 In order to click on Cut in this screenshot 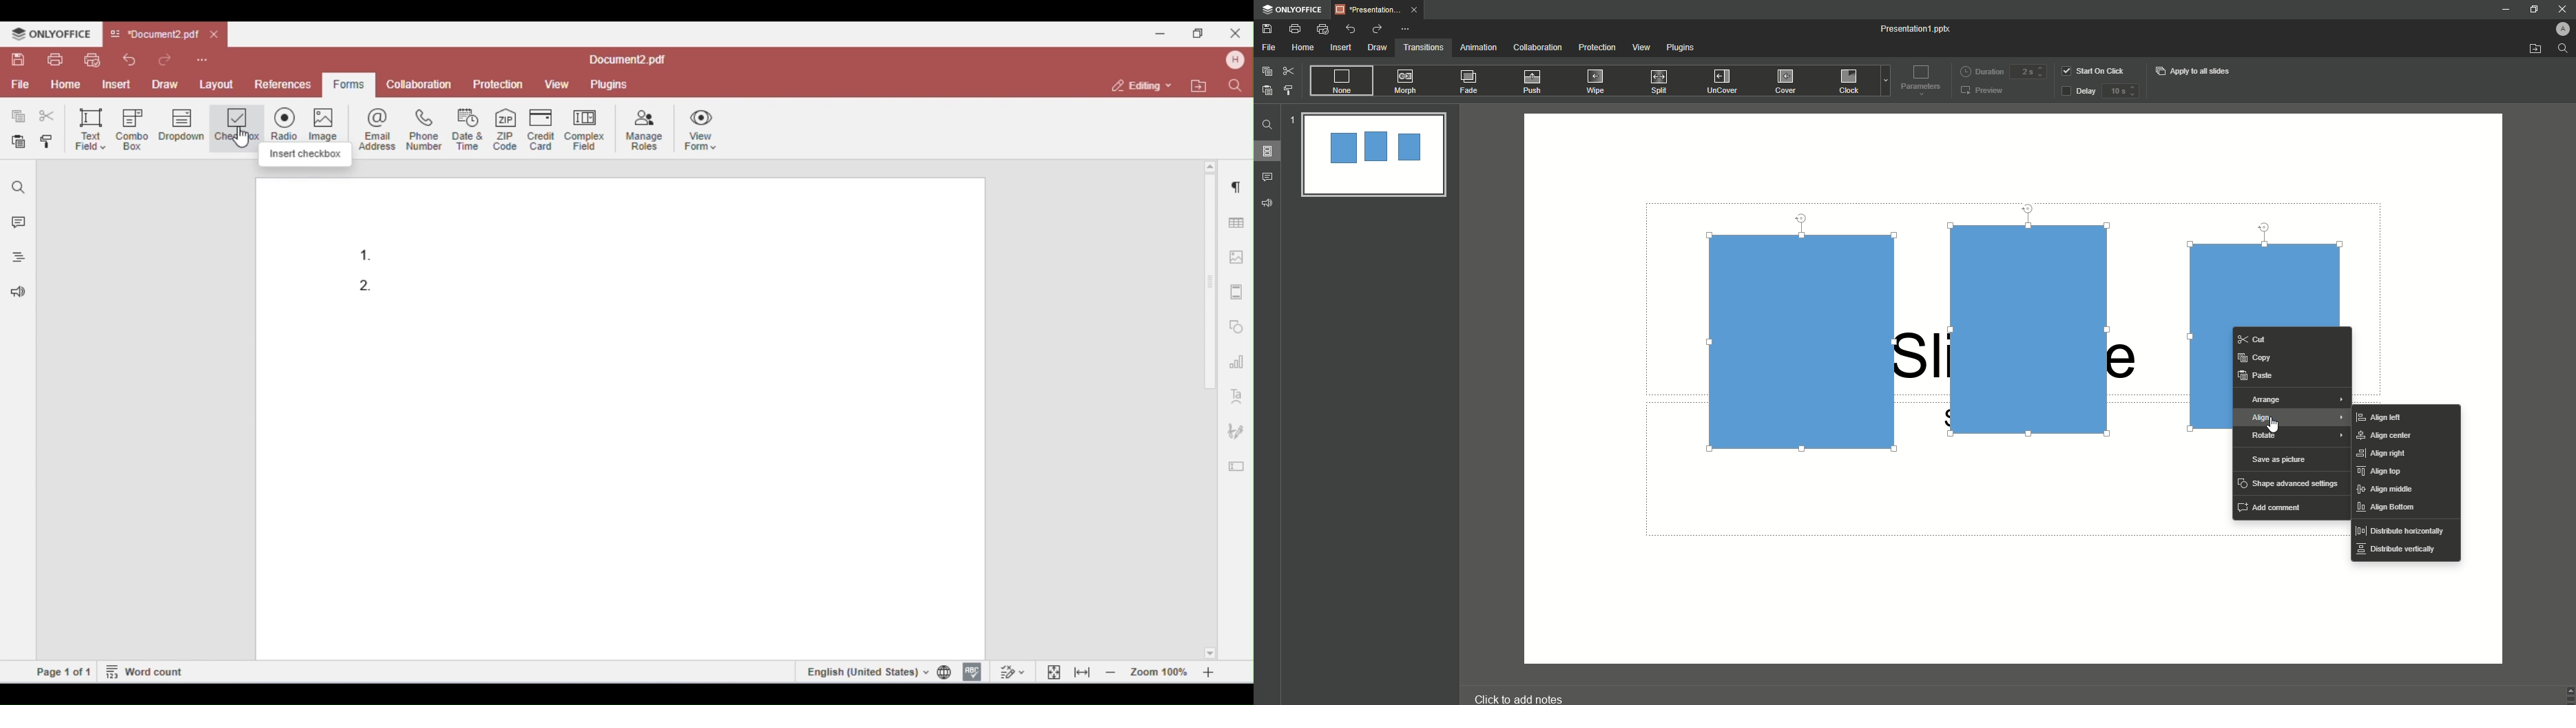, I will do `click(2271, 339)`.